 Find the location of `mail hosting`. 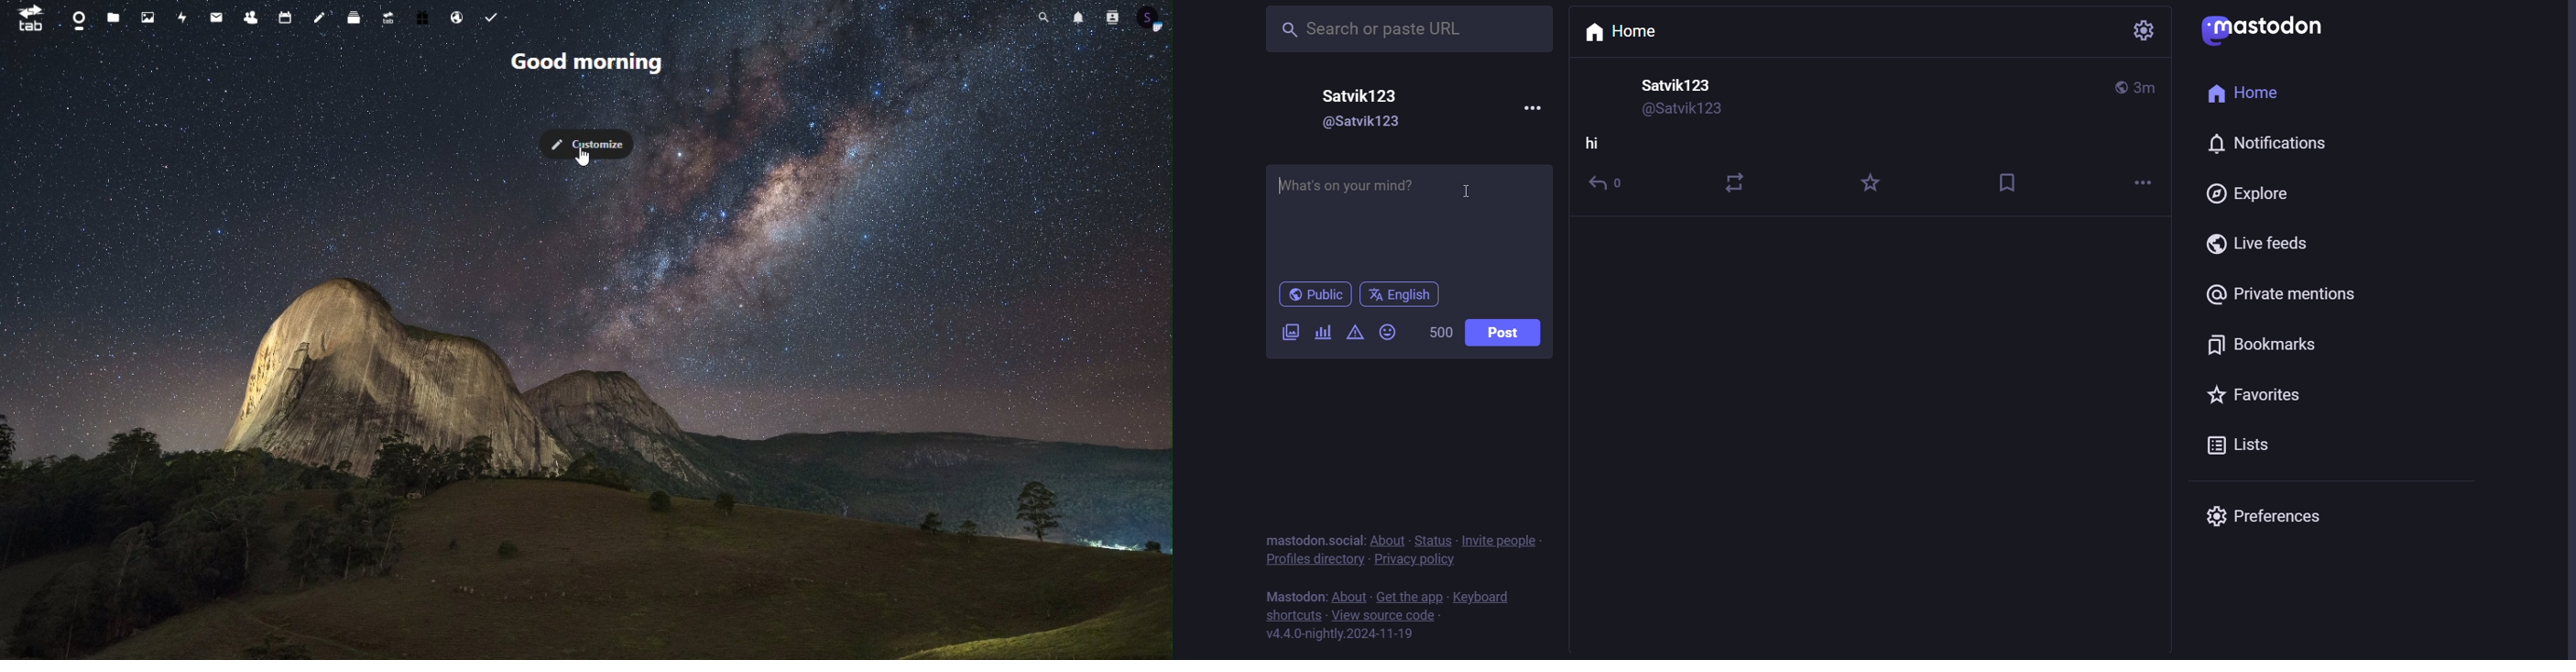

mail hosting is located at coordinates (458, 19).